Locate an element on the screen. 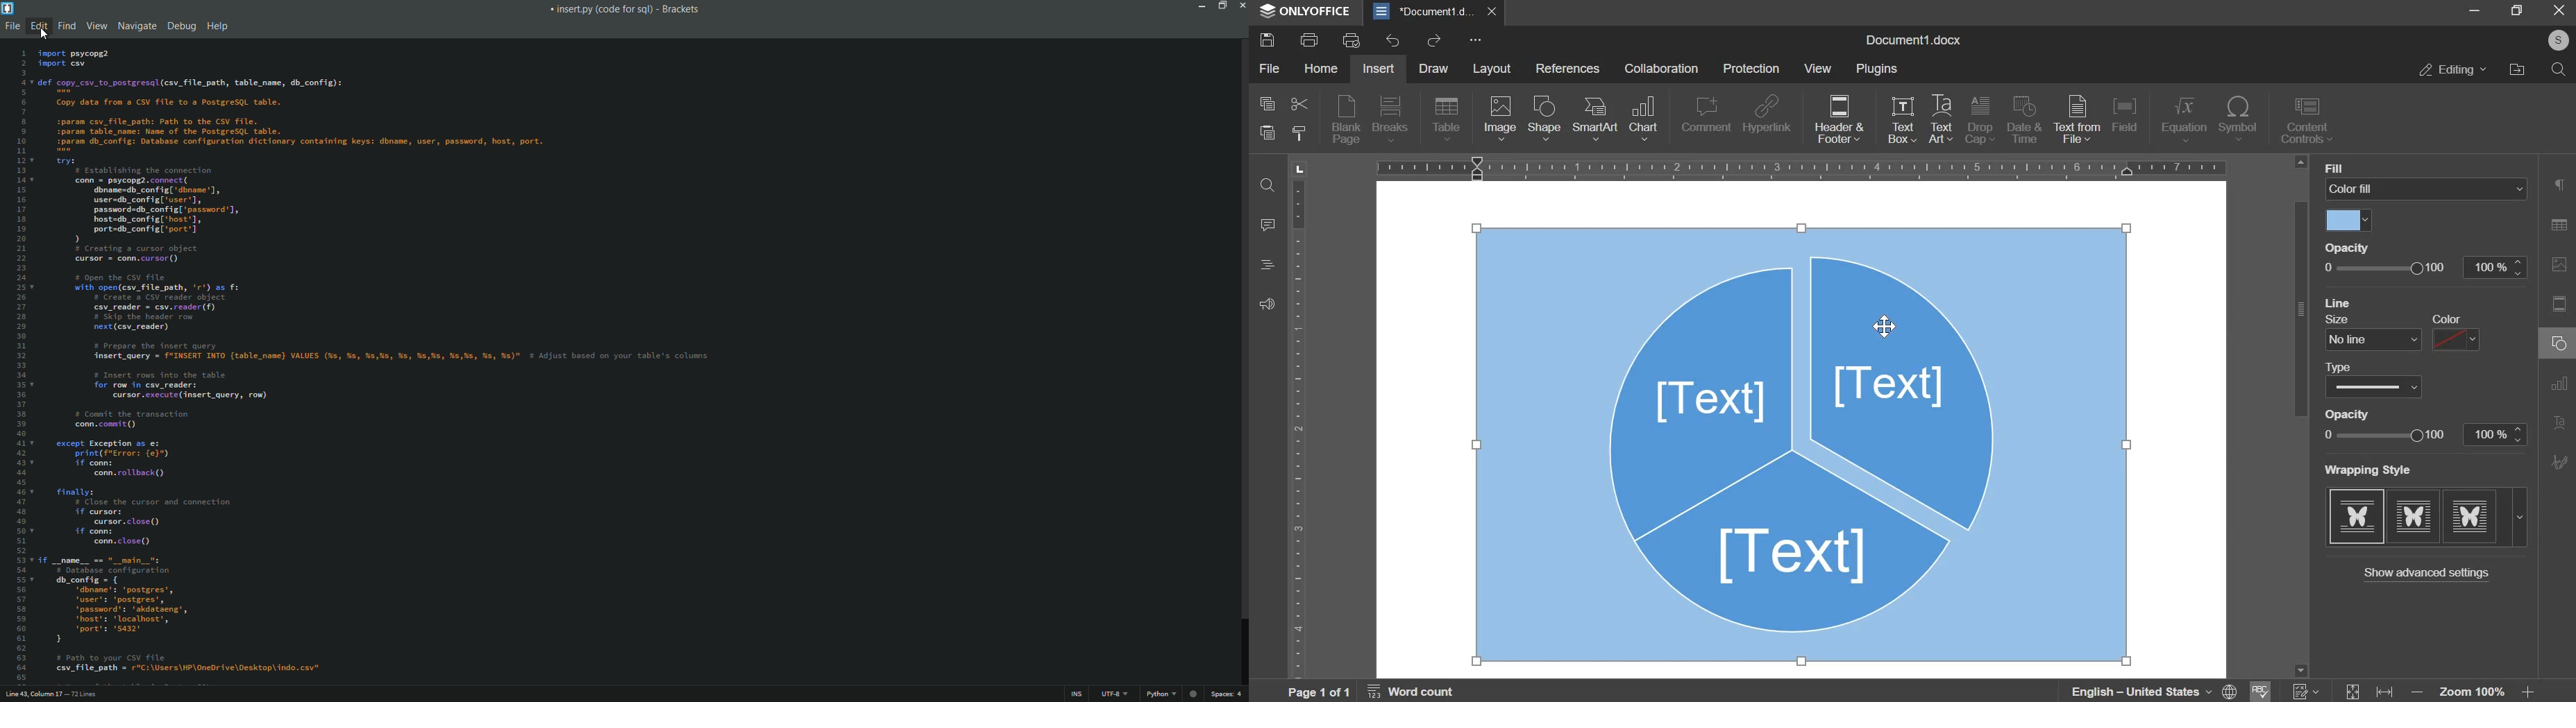 The height and width of the screenshot is (728, 2576). home is located at coordinates (1320, 70).